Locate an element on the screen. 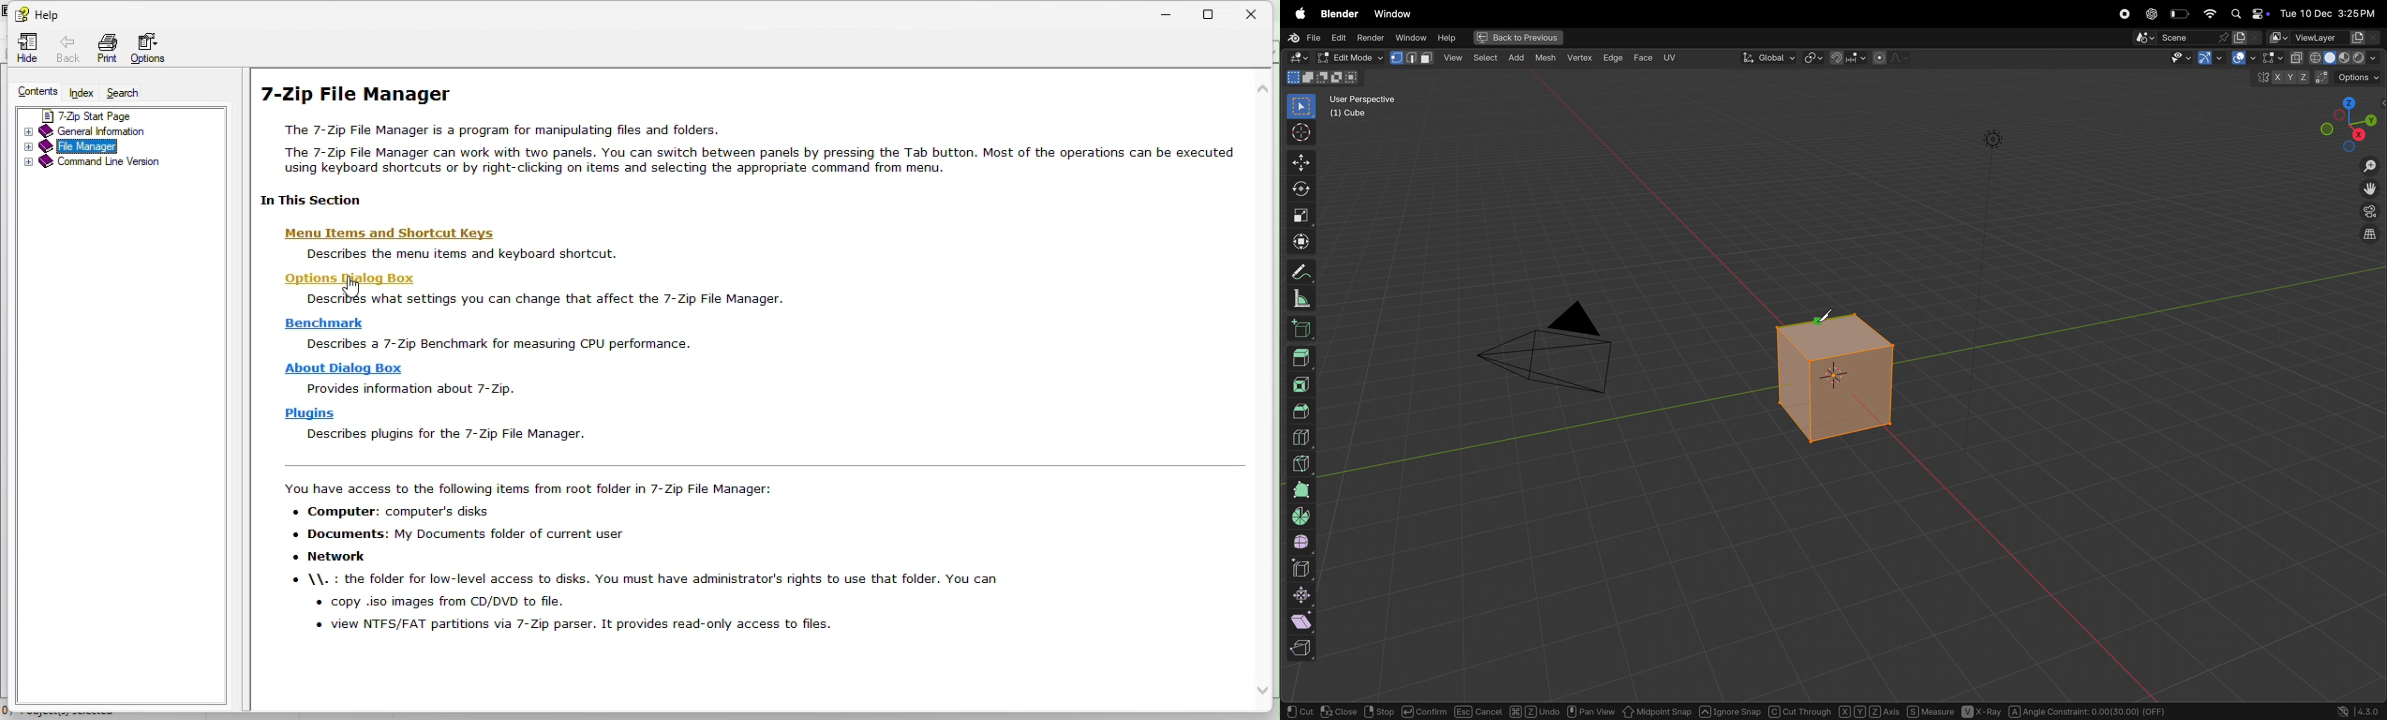 The height and width of the screenshot is (728, 2408). measure is located at coordinates (1302, 300).